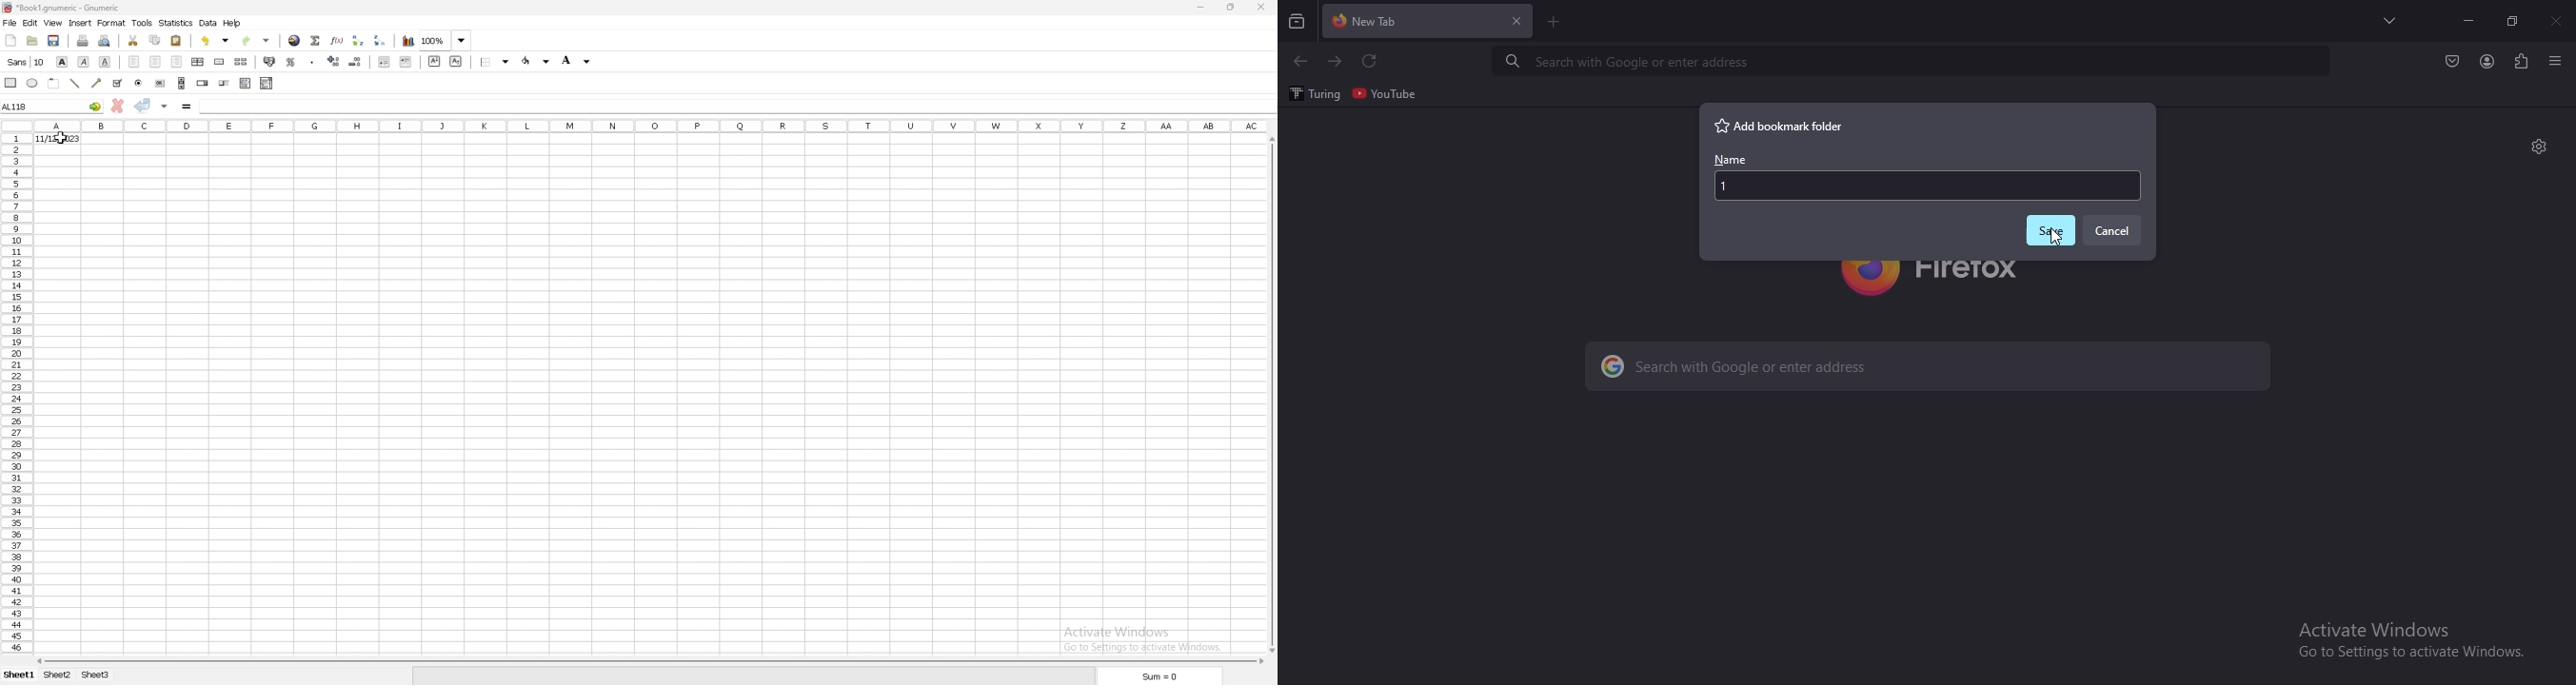  Describe the element at coordinates (359, 40) in the screenshot. I see `sort ascending` at that location.